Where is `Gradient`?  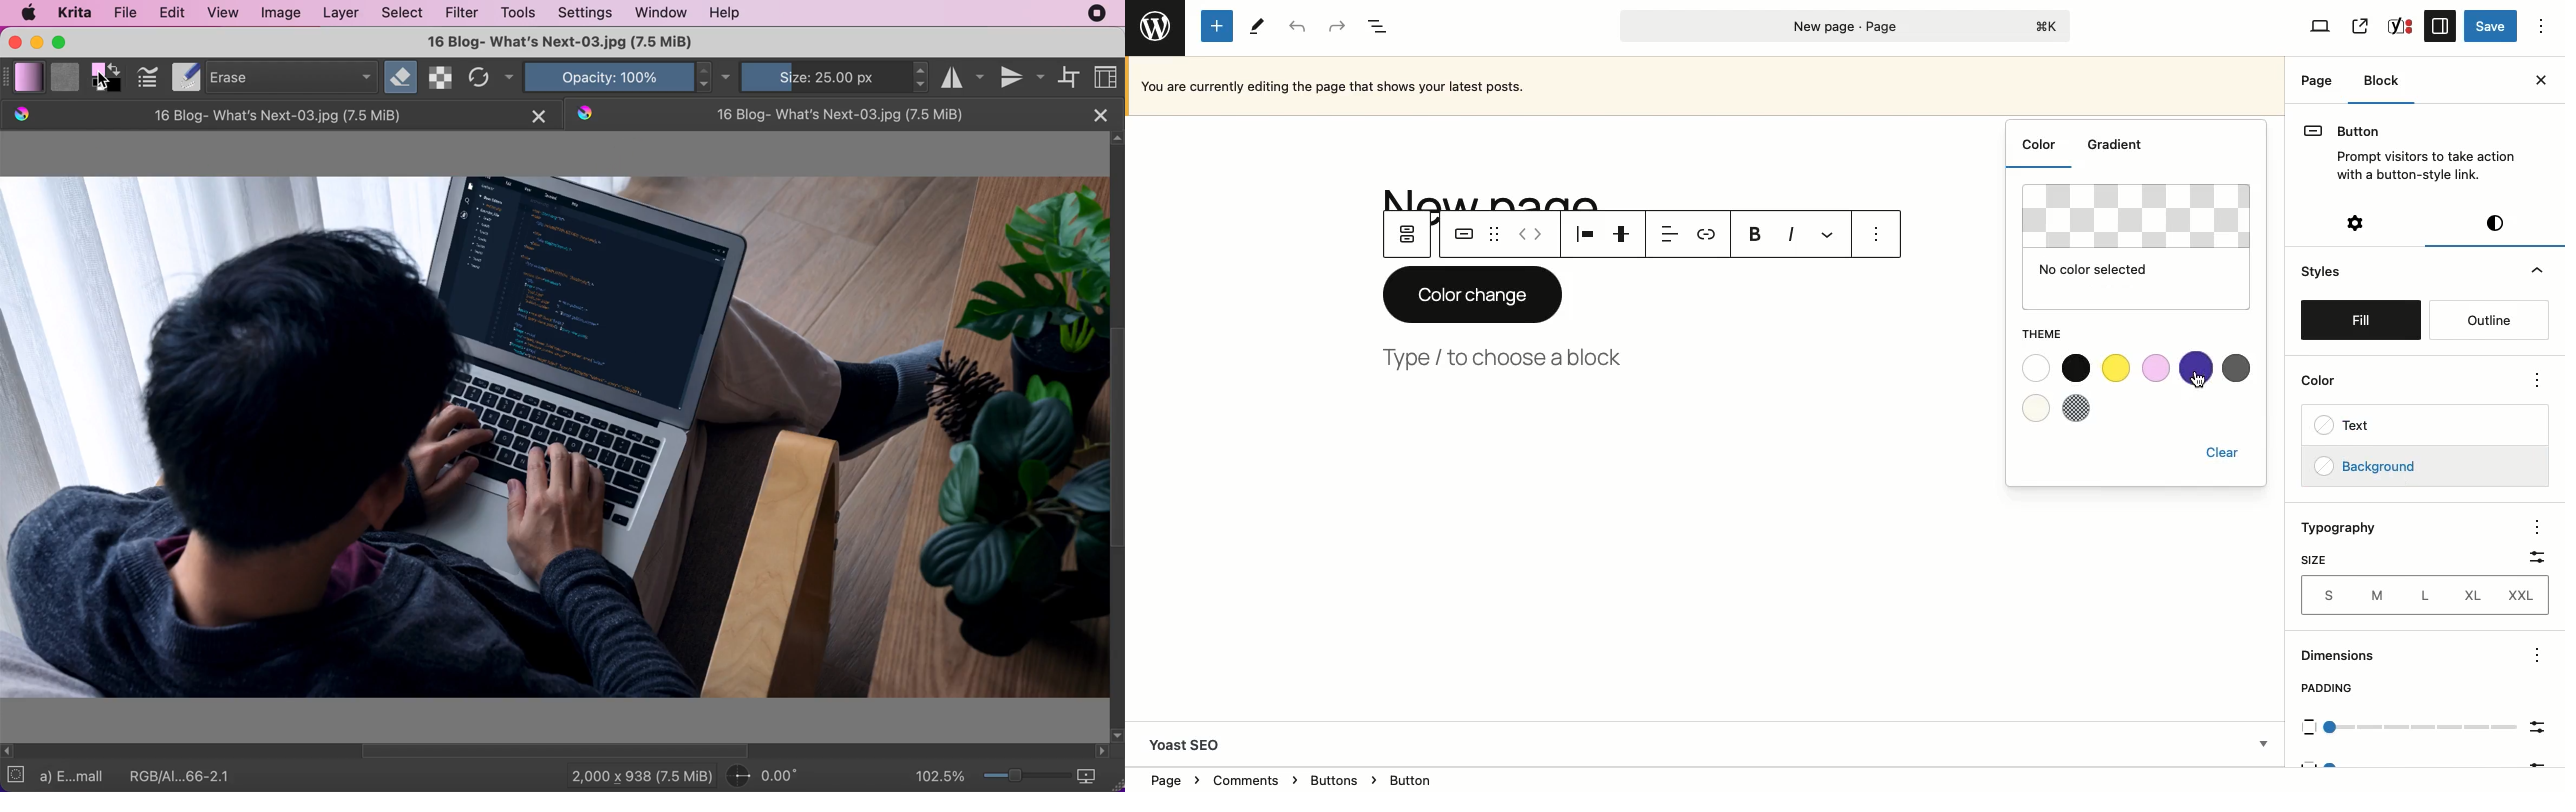 Gradient is located at coordinates (2119, 144).